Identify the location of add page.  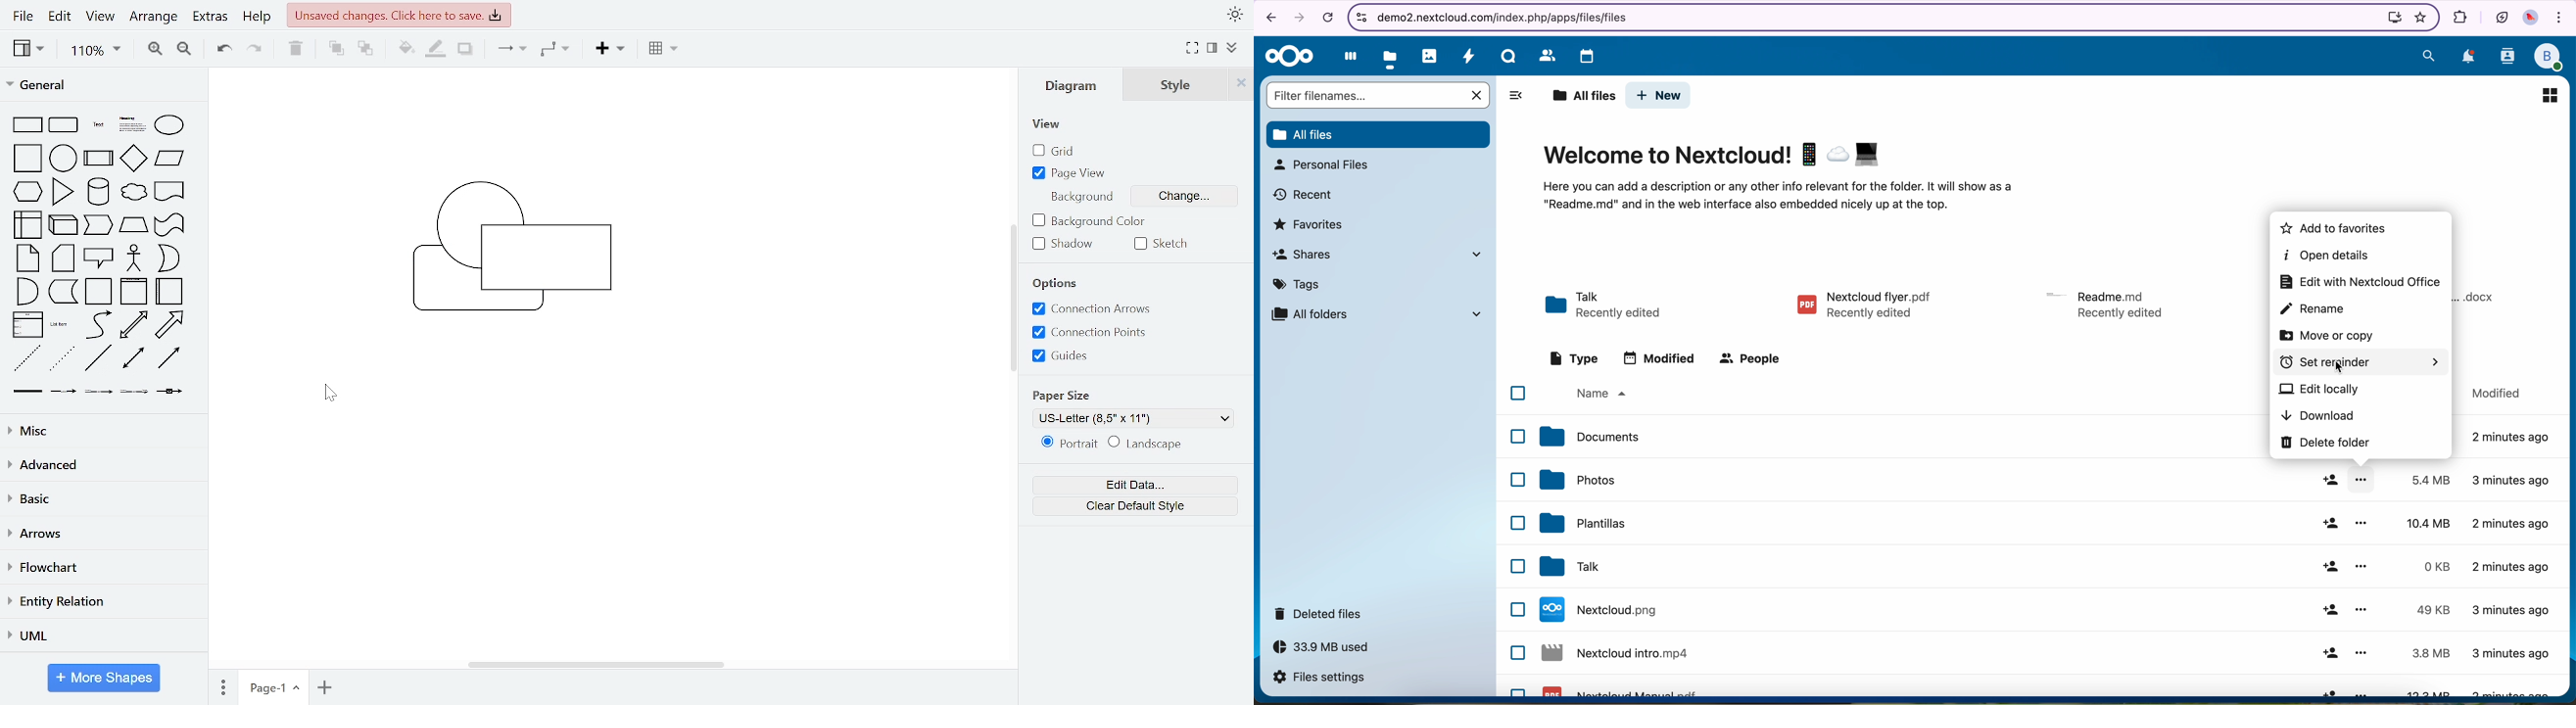
(323, 686).